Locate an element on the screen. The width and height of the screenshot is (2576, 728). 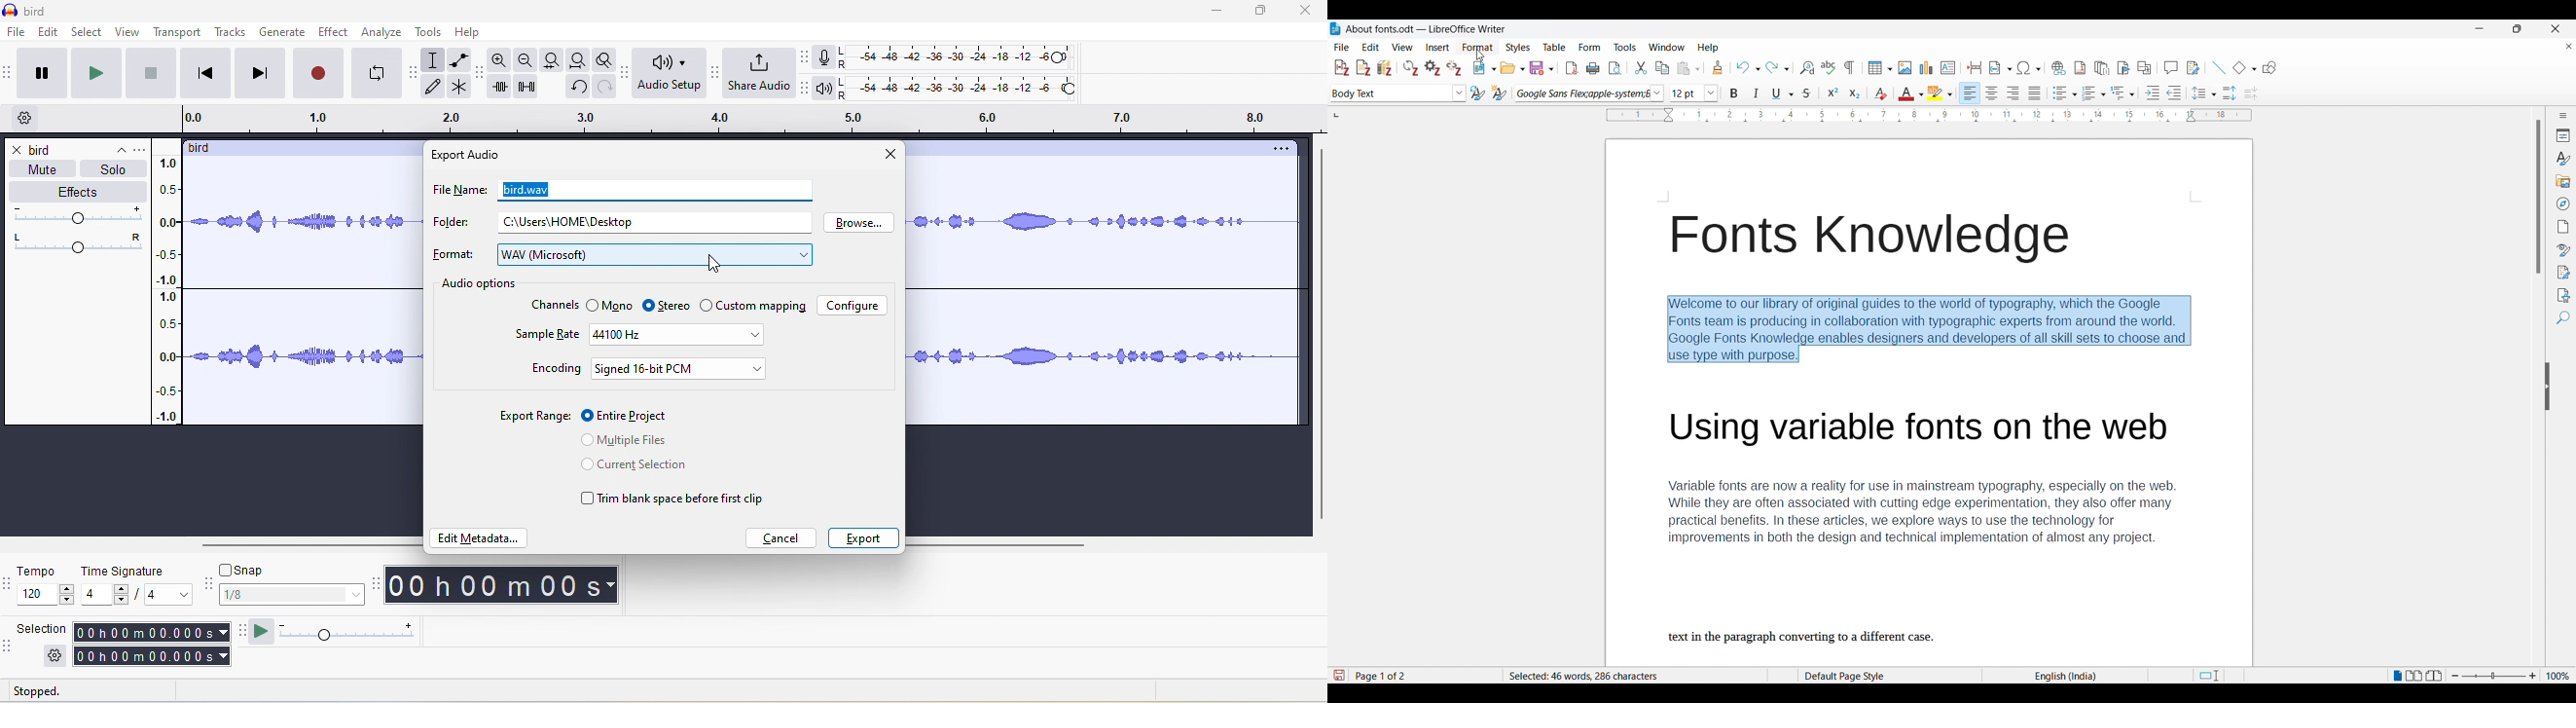
Clear direct formatting  is located at coordinates (1880, 94).